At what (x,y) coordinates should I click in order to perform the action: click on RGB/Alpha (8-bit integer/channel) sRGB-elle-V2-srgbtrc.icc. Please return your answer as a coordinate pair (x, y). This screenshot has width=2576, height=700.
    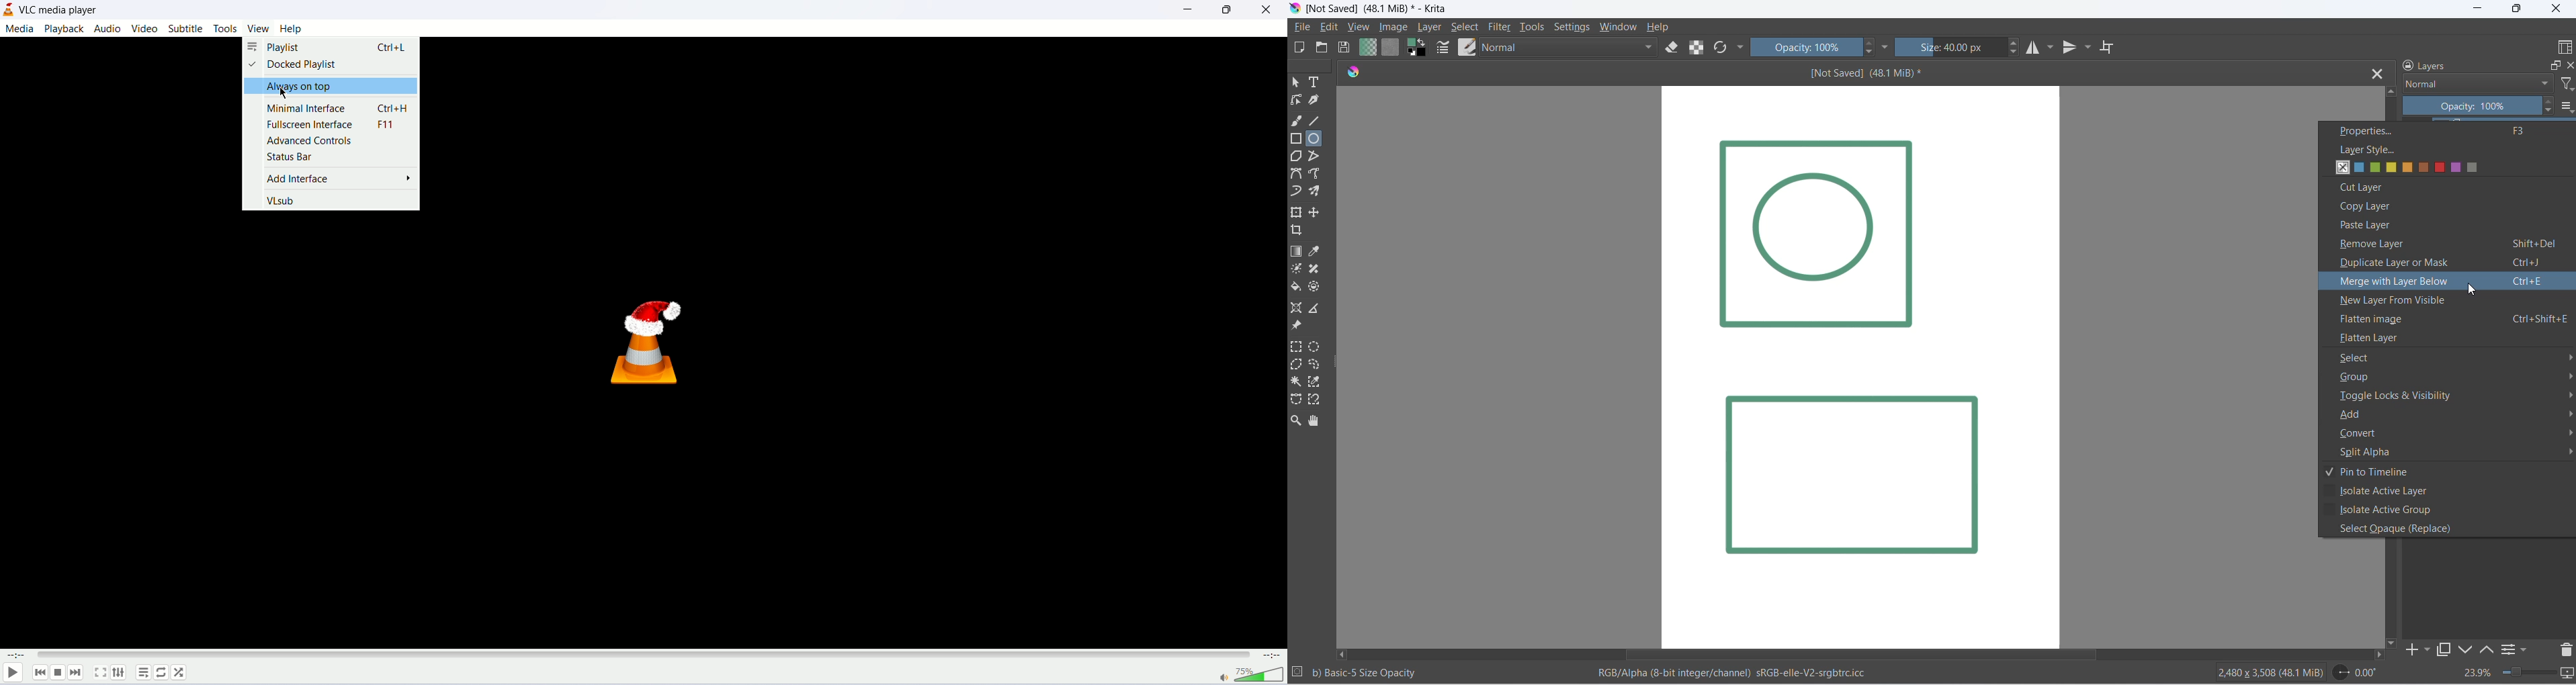
    Looking at the image, I should click on (1747, 676).